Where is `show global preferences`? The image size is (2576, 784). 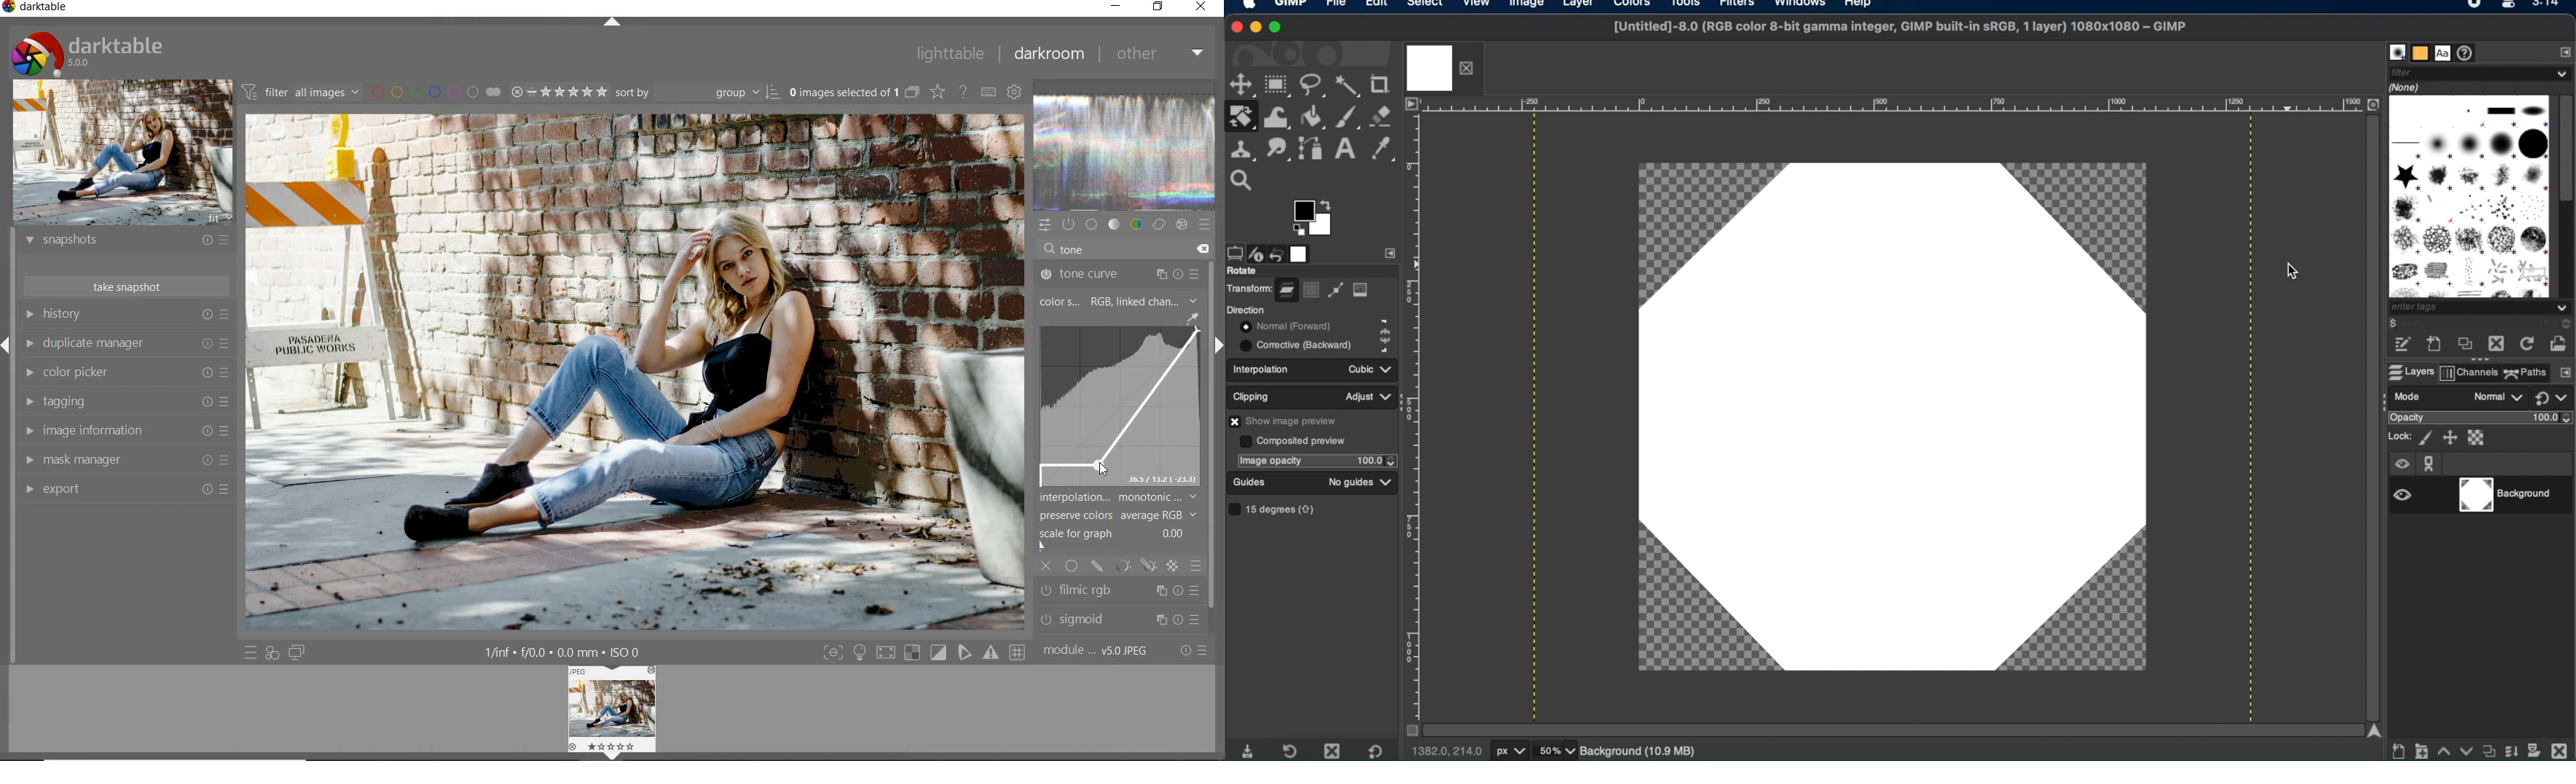 show global preferences is located at coordinates (1016, 93).